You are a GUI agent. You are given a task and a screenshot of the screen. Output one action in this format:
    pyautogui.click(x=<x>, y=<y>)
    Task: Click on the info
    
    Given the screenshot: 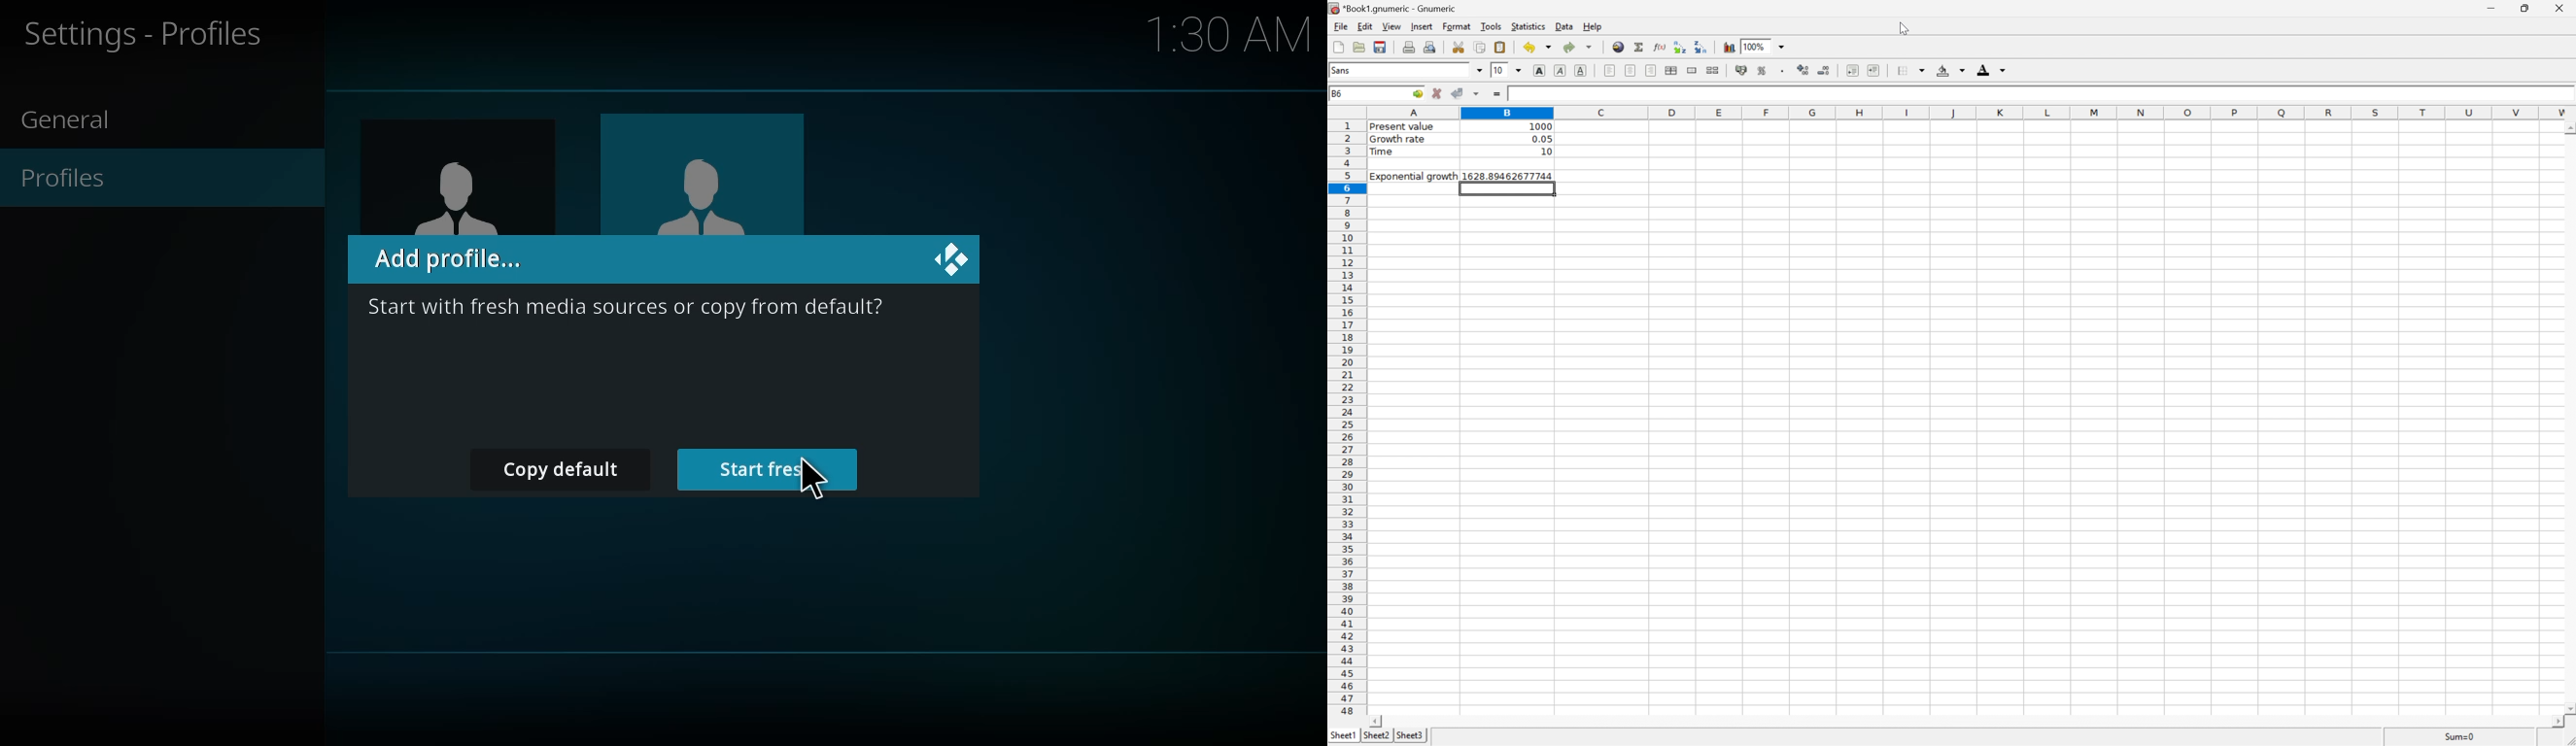 What is the action you would take?
    pyautogui.click(x=630, y=310)
    